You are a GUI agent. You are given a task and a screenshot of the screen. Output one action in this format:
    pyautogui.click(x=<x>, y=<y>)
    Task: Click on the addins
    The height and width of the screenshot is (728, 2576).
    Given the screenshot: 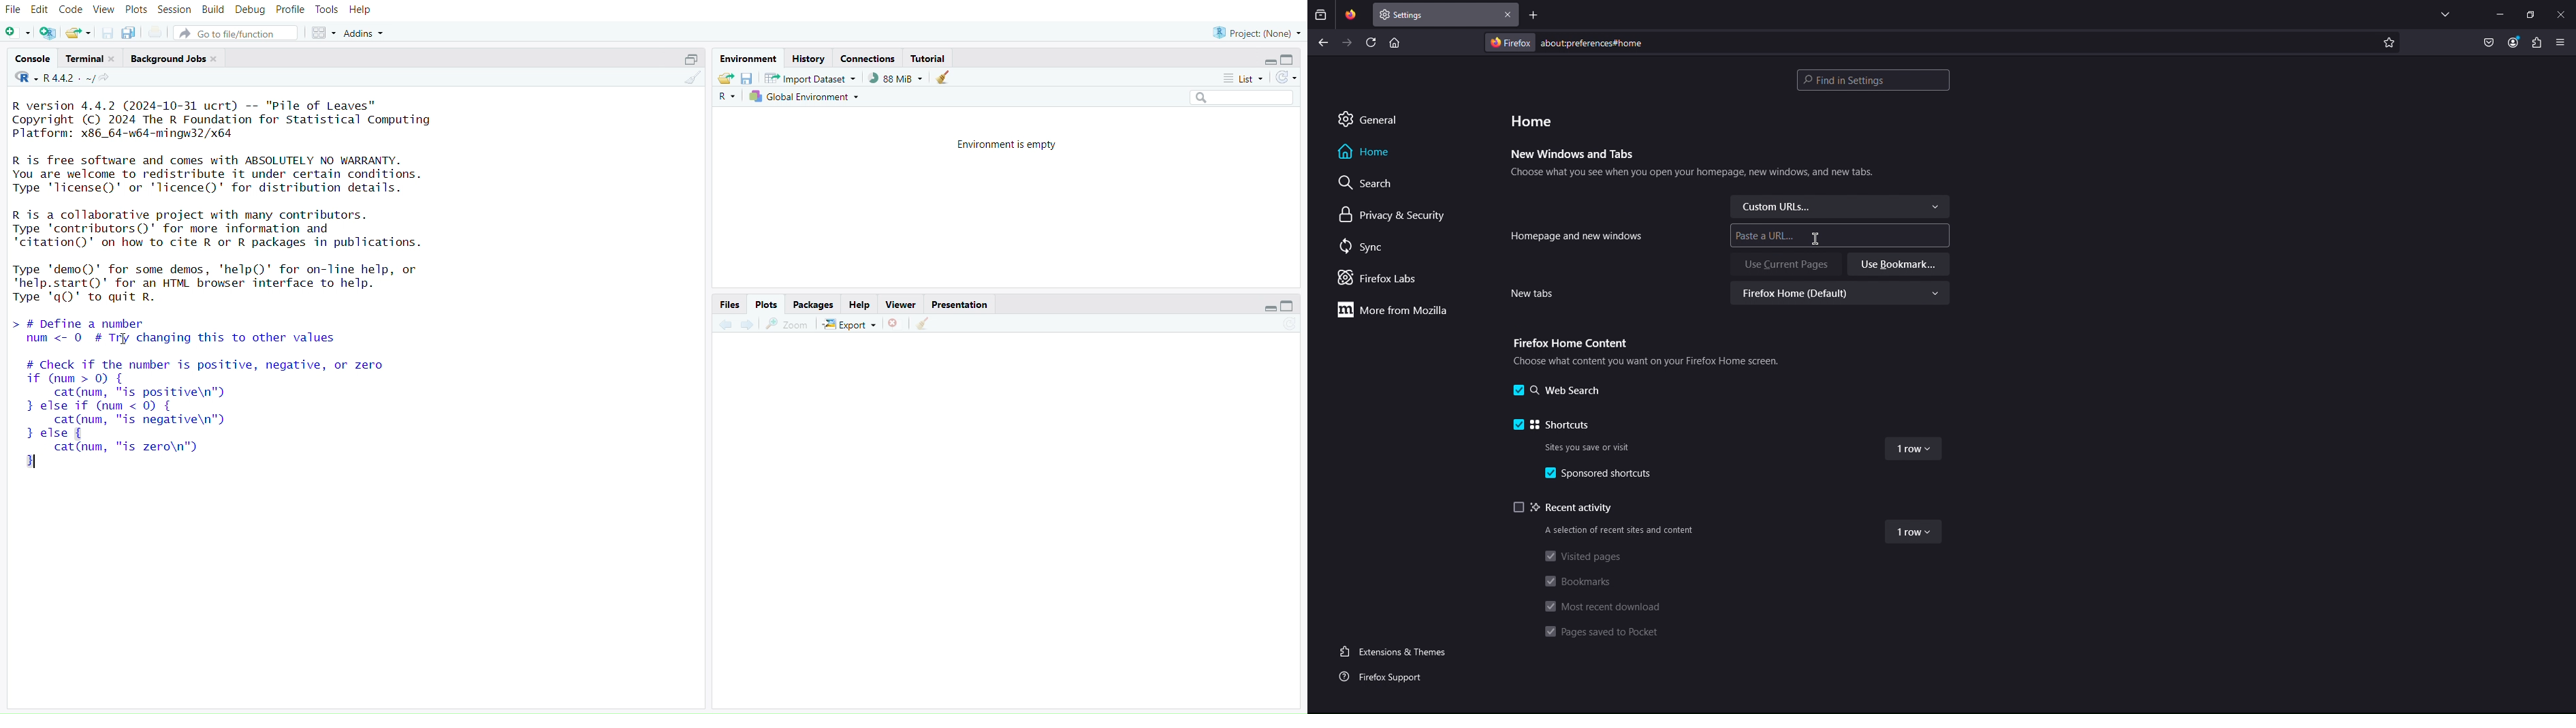 What is the action you would take?
    pyautogui.click(x=367, y=33)
    